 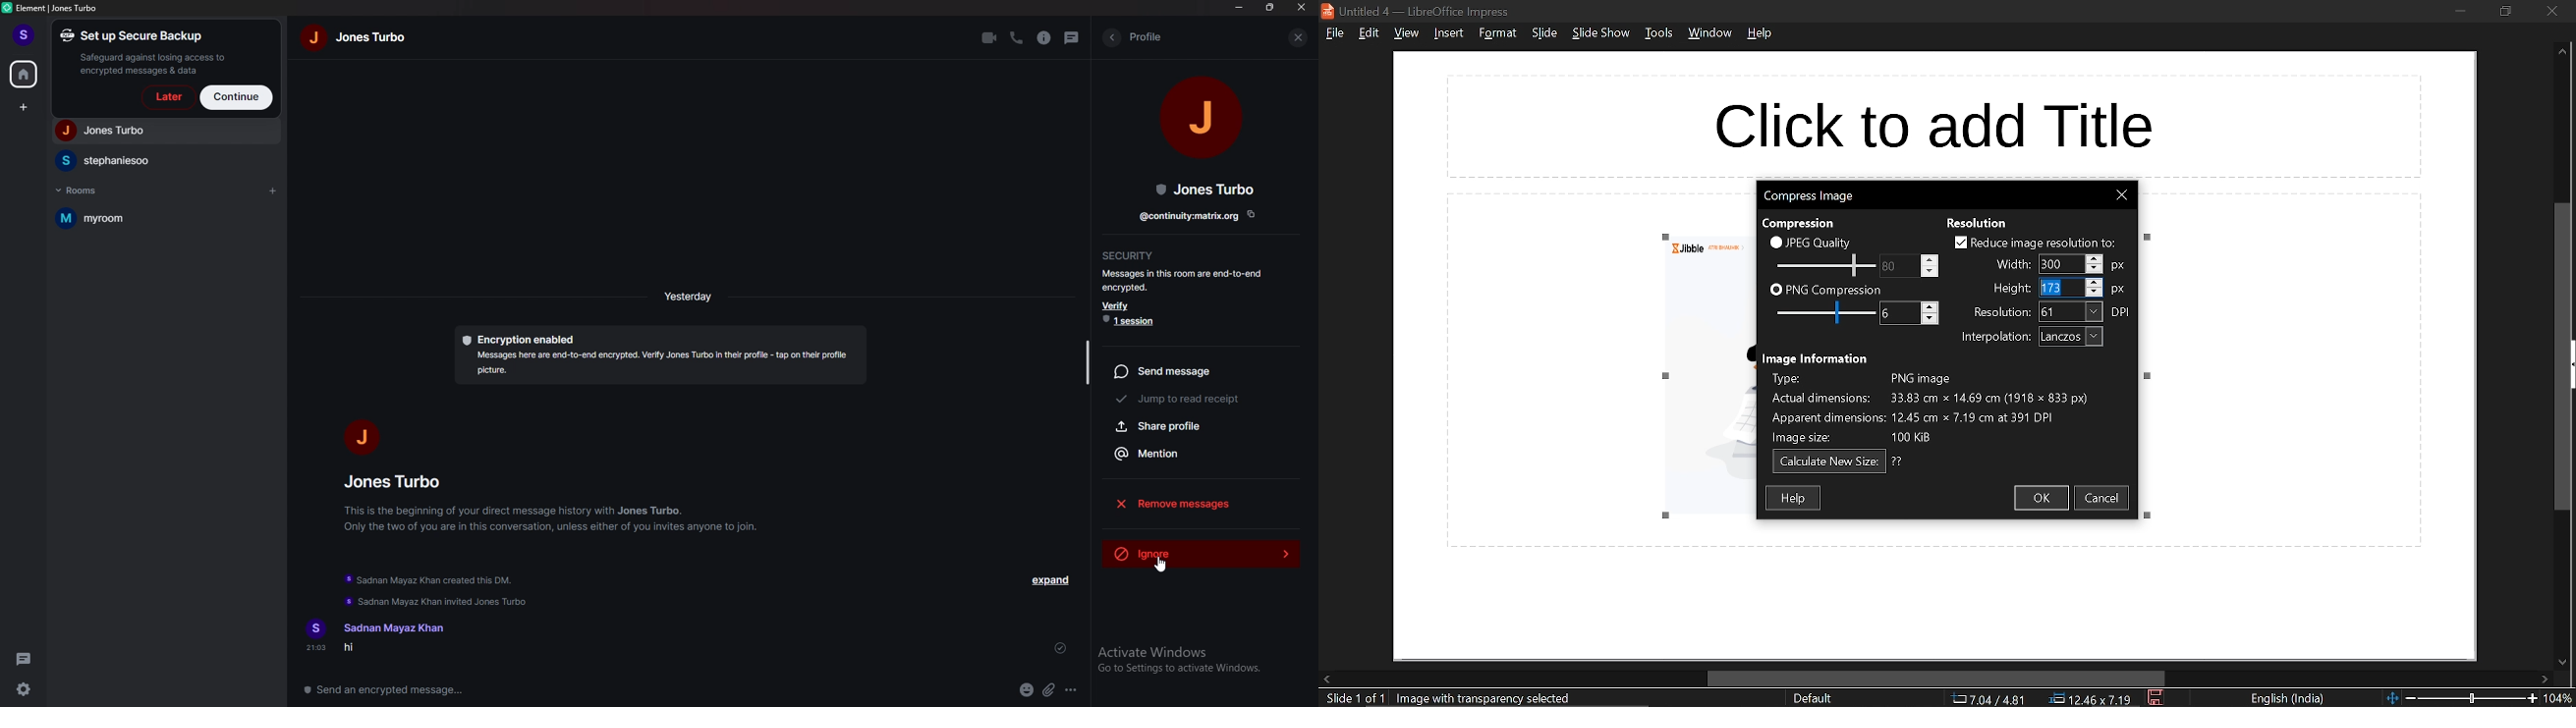 I want to click on info, so click(x=1186, y=280).